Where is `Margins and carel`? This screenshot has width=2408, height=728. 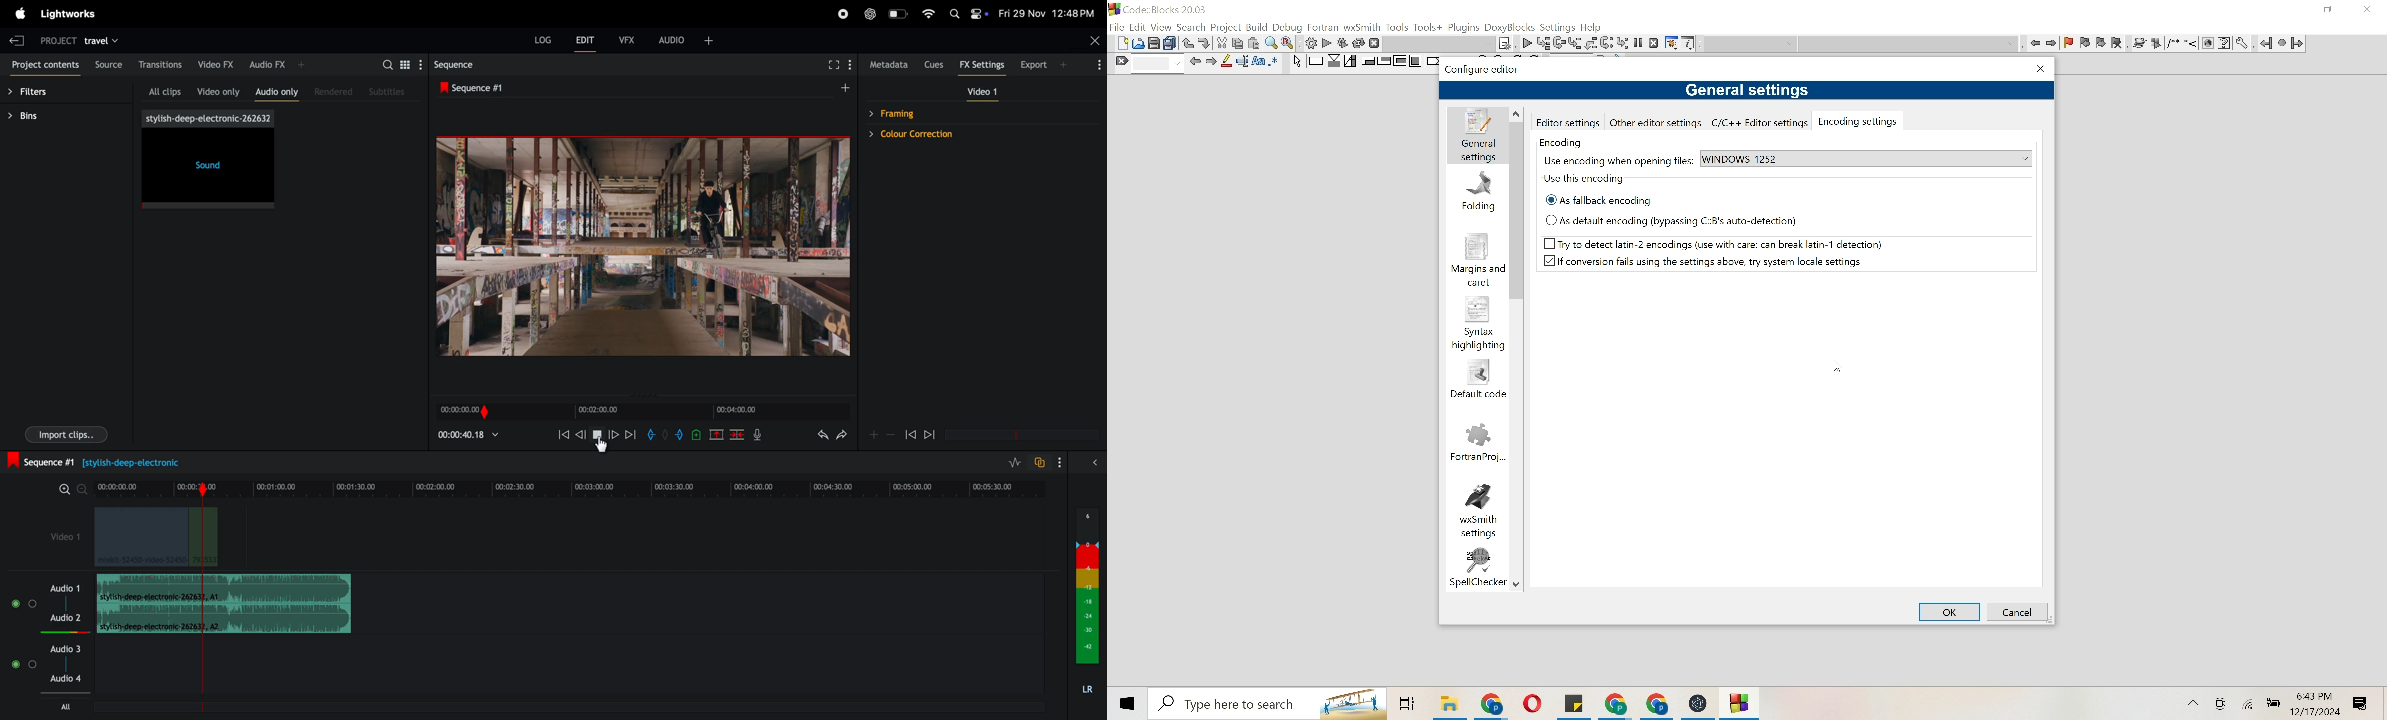 Margins and carel is located at coordinates (1477, 260).